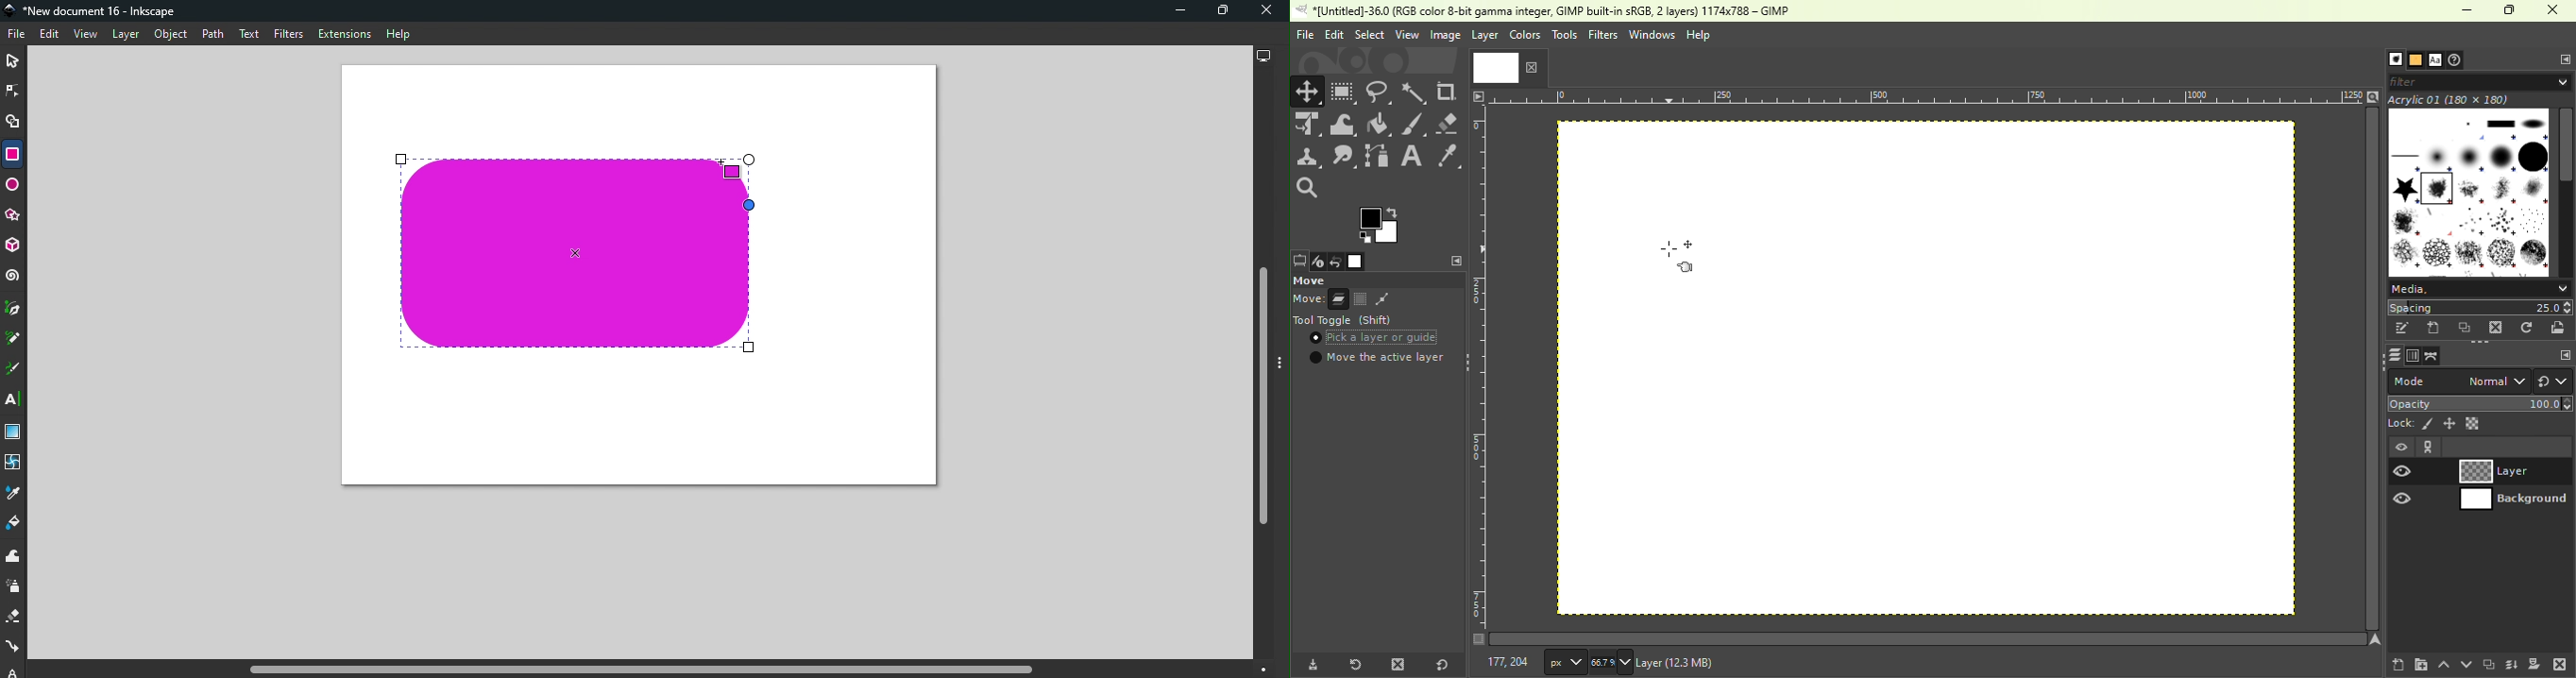 The height and width of the screenshot is (700, 2576). What do you see at coordinates (289, 36) in the screenshot?
I see `Filters` at bounding box center [289, 36].